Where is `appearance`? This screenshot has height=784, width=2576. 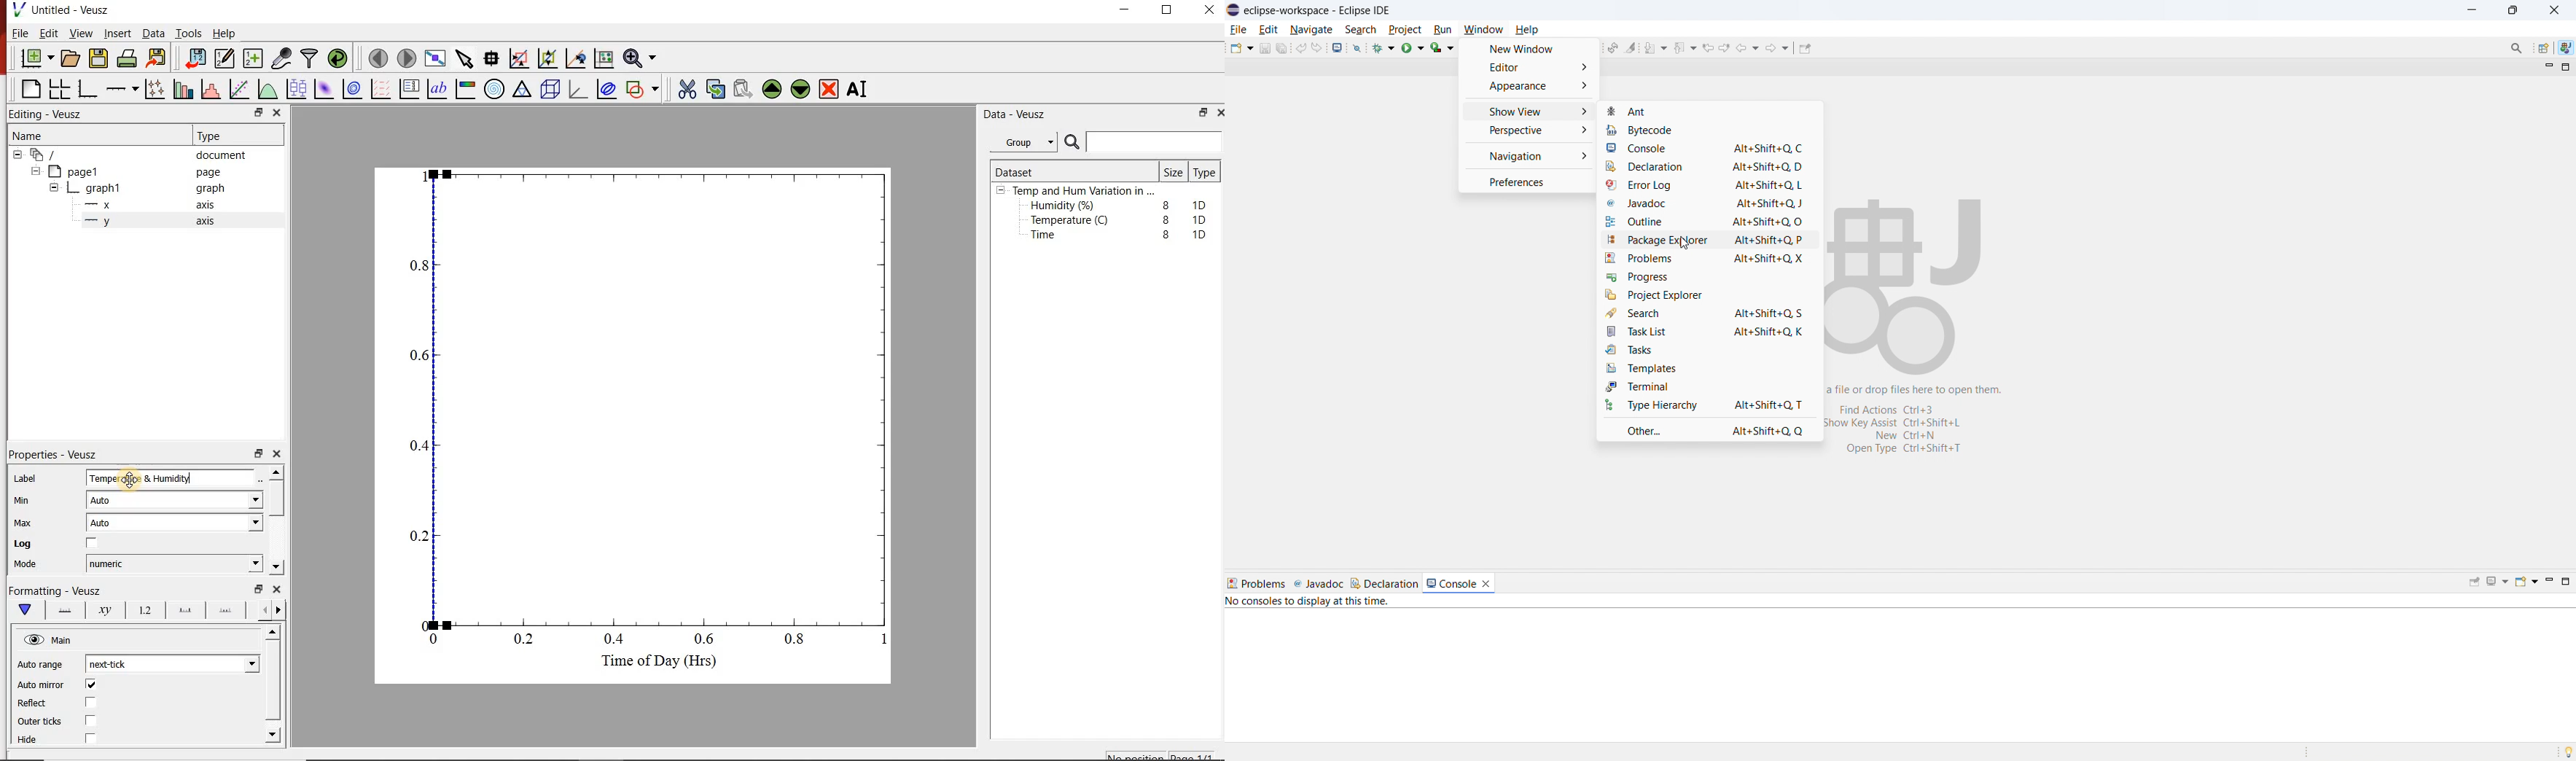 appearance is located at coordinates (1530, 85).